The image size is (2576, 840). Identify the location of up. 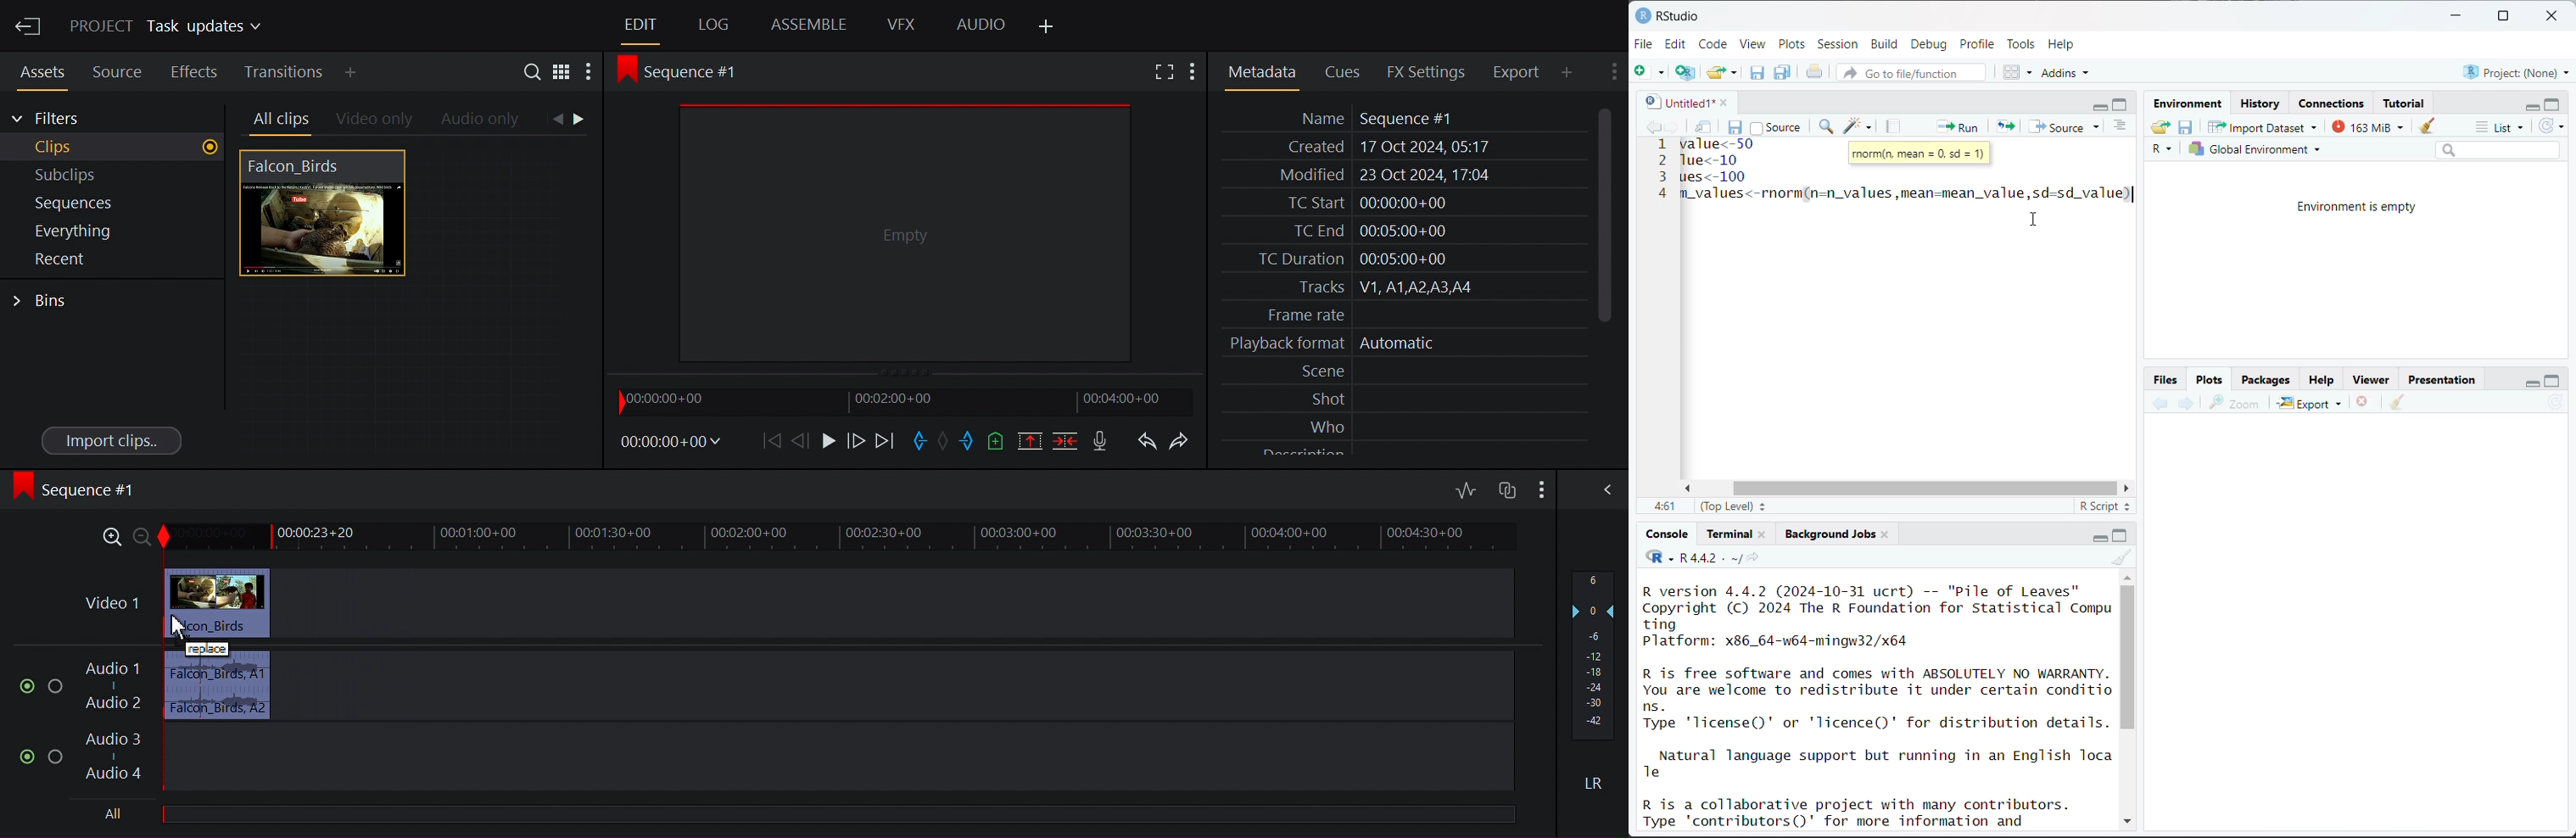
(2127, 576).